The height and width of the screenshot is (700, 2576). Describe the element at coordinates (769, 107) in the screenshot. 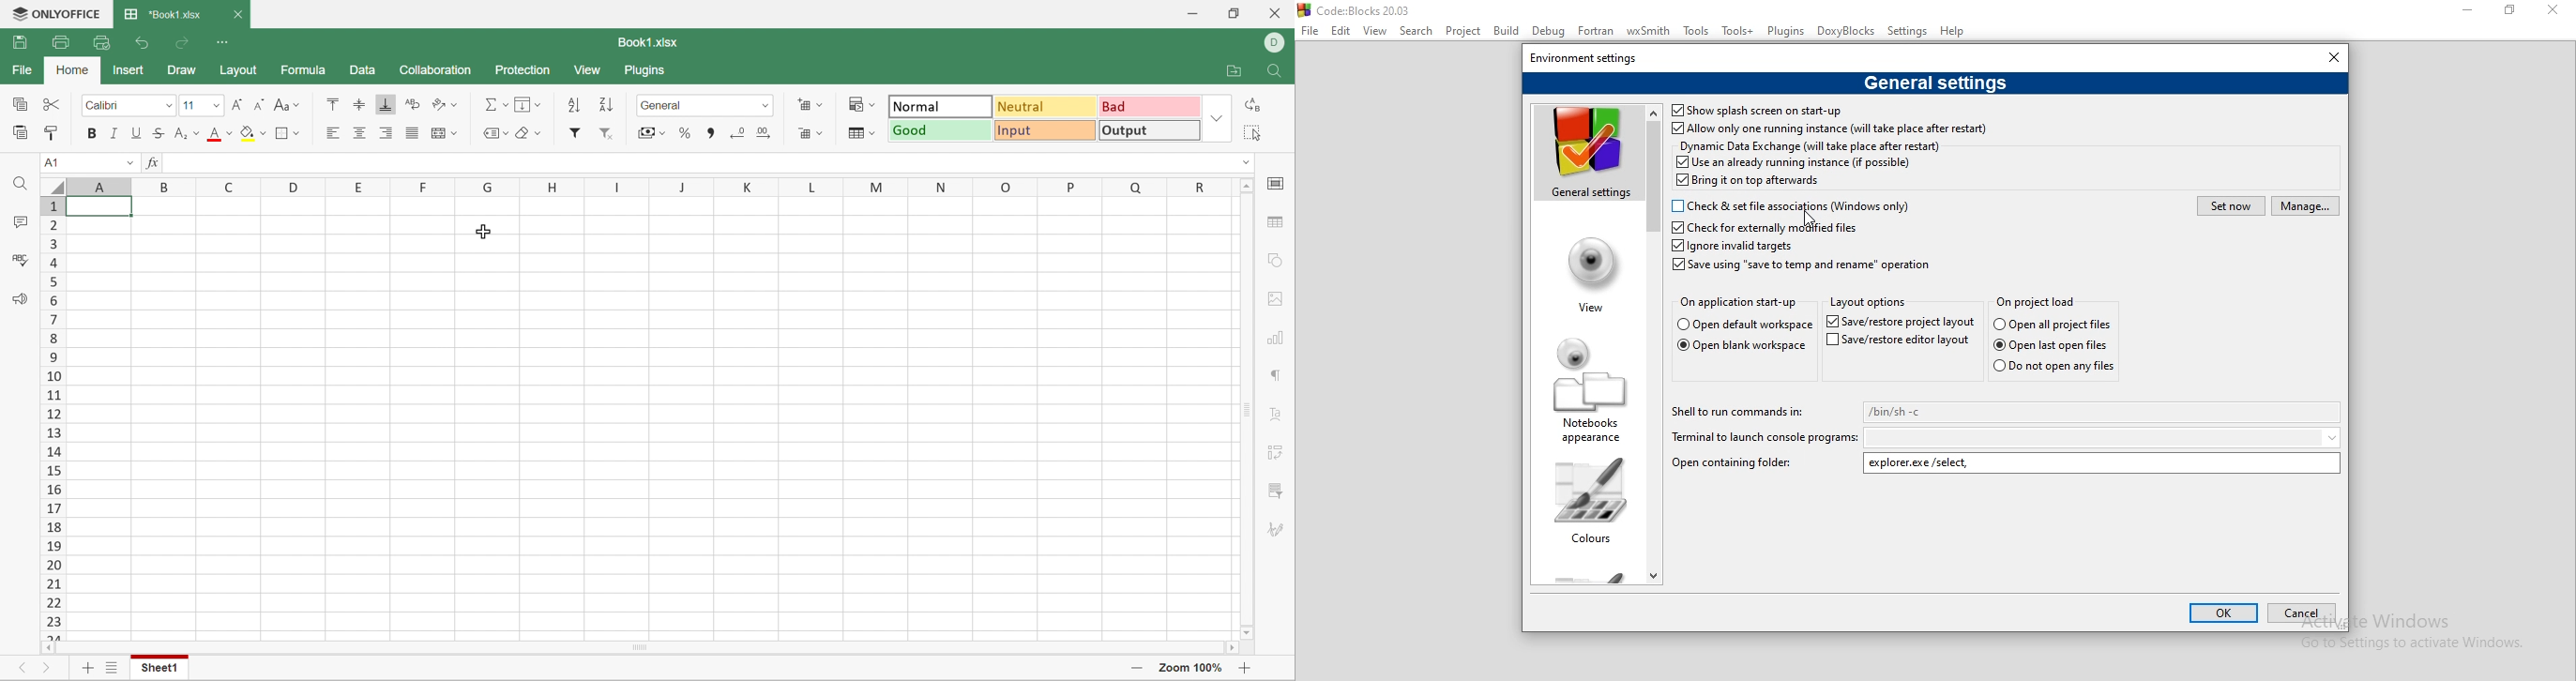

I see `Drop down` at that location.